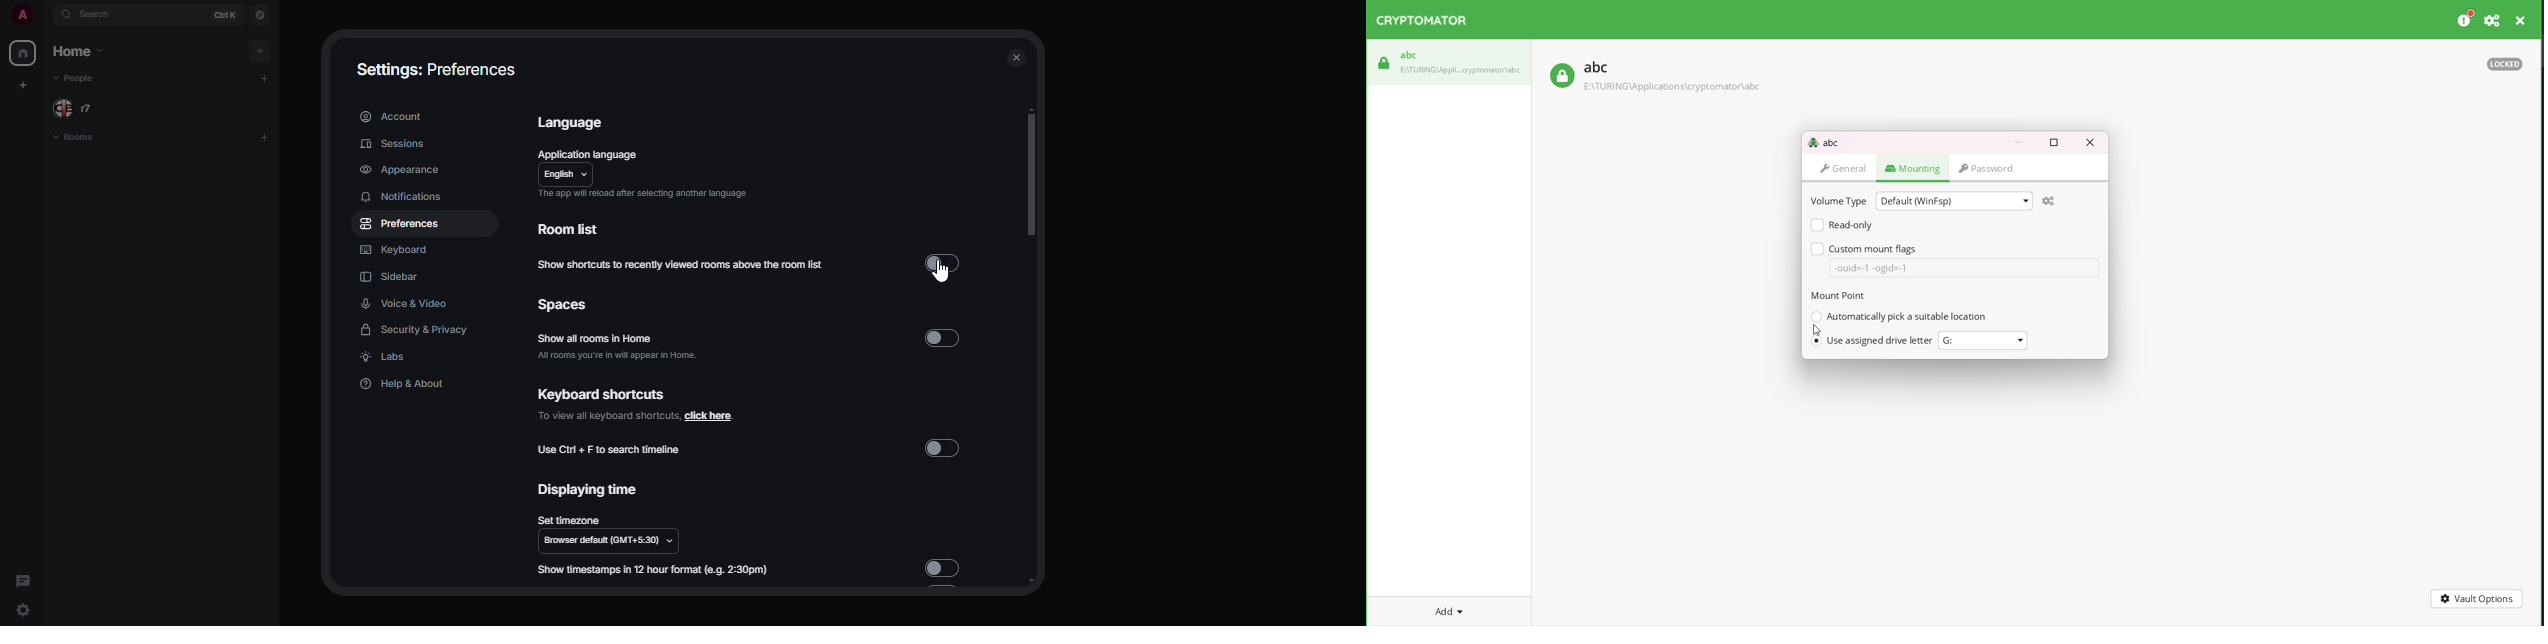 Image resolution: width=2548 pixels, height=644 pixels. What do you see at coordinates (655, 571) in the screenshot?
I see `show timestamp in 12 hour format (e.g. 2:30pm)` at bounding box center [655, 571].